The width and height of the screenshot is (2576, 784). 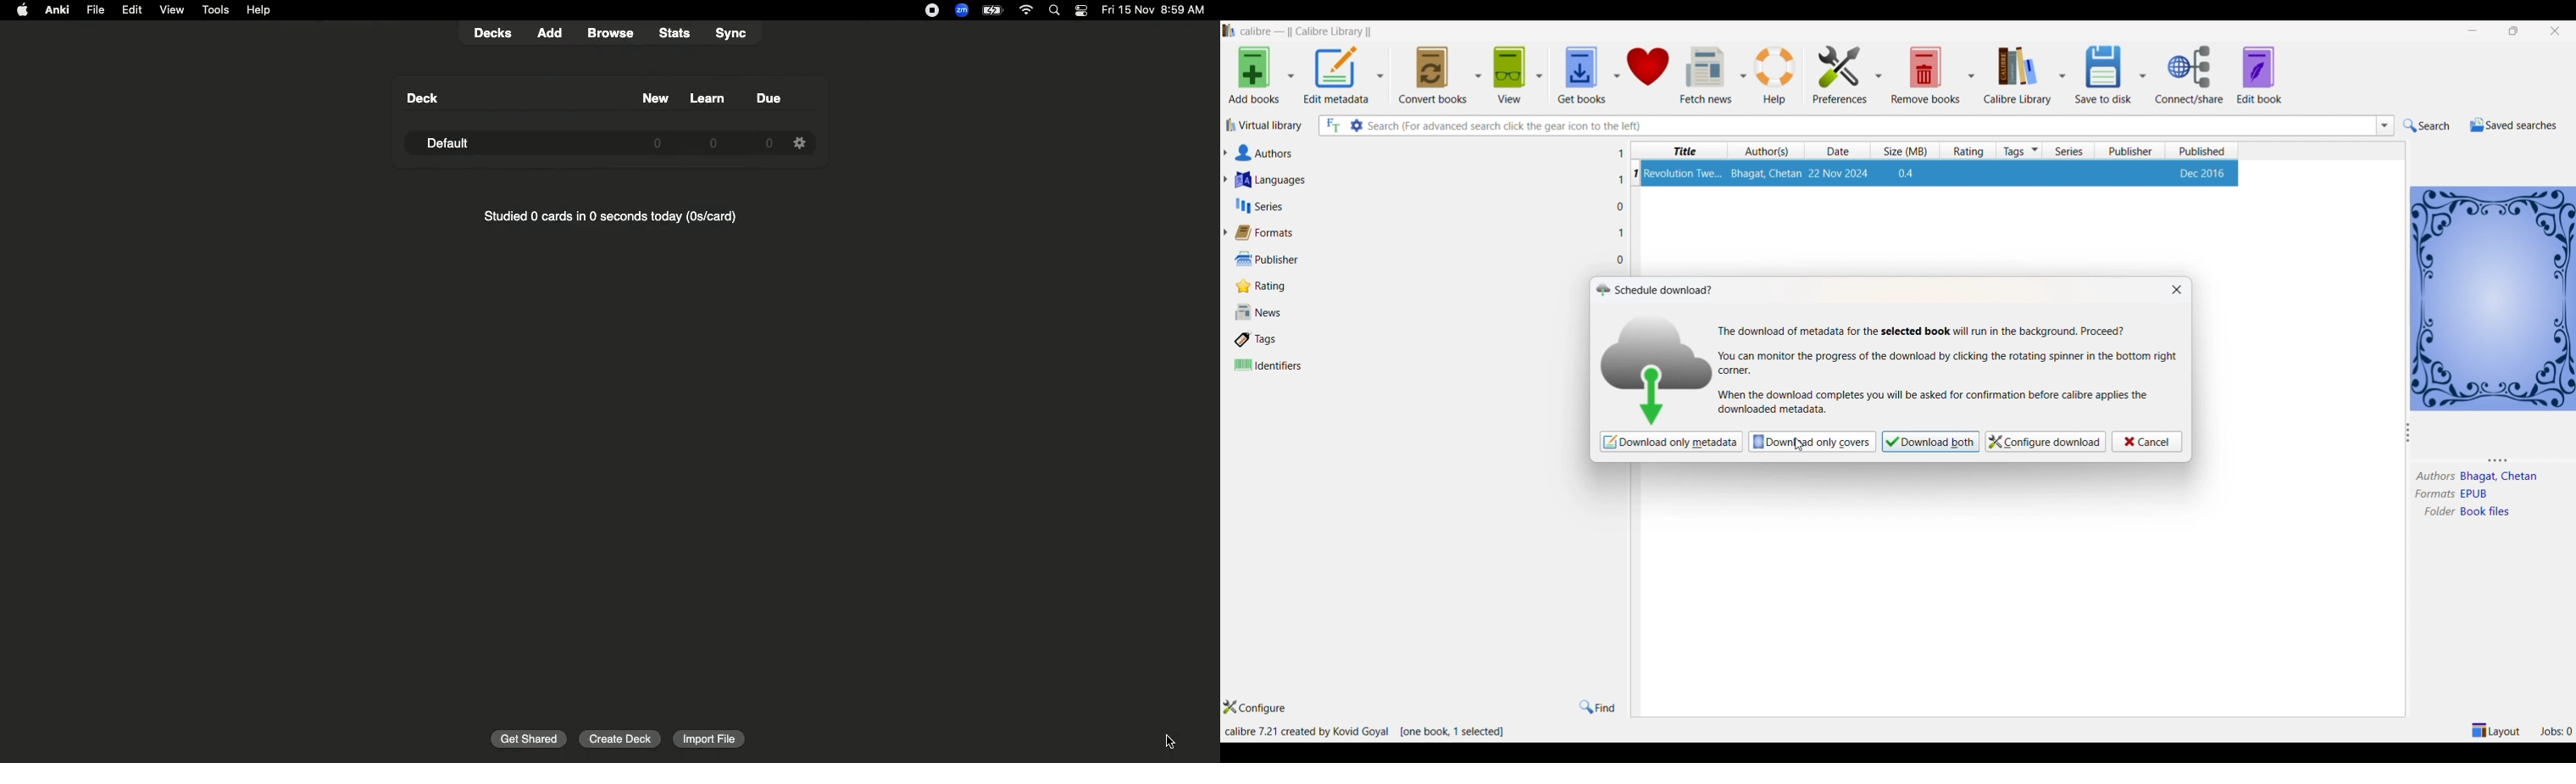 What do you see at coordinates (1972, 73) in the screenshot?
I see `remove books options dropdown button` at bounding box center [1972, 73].